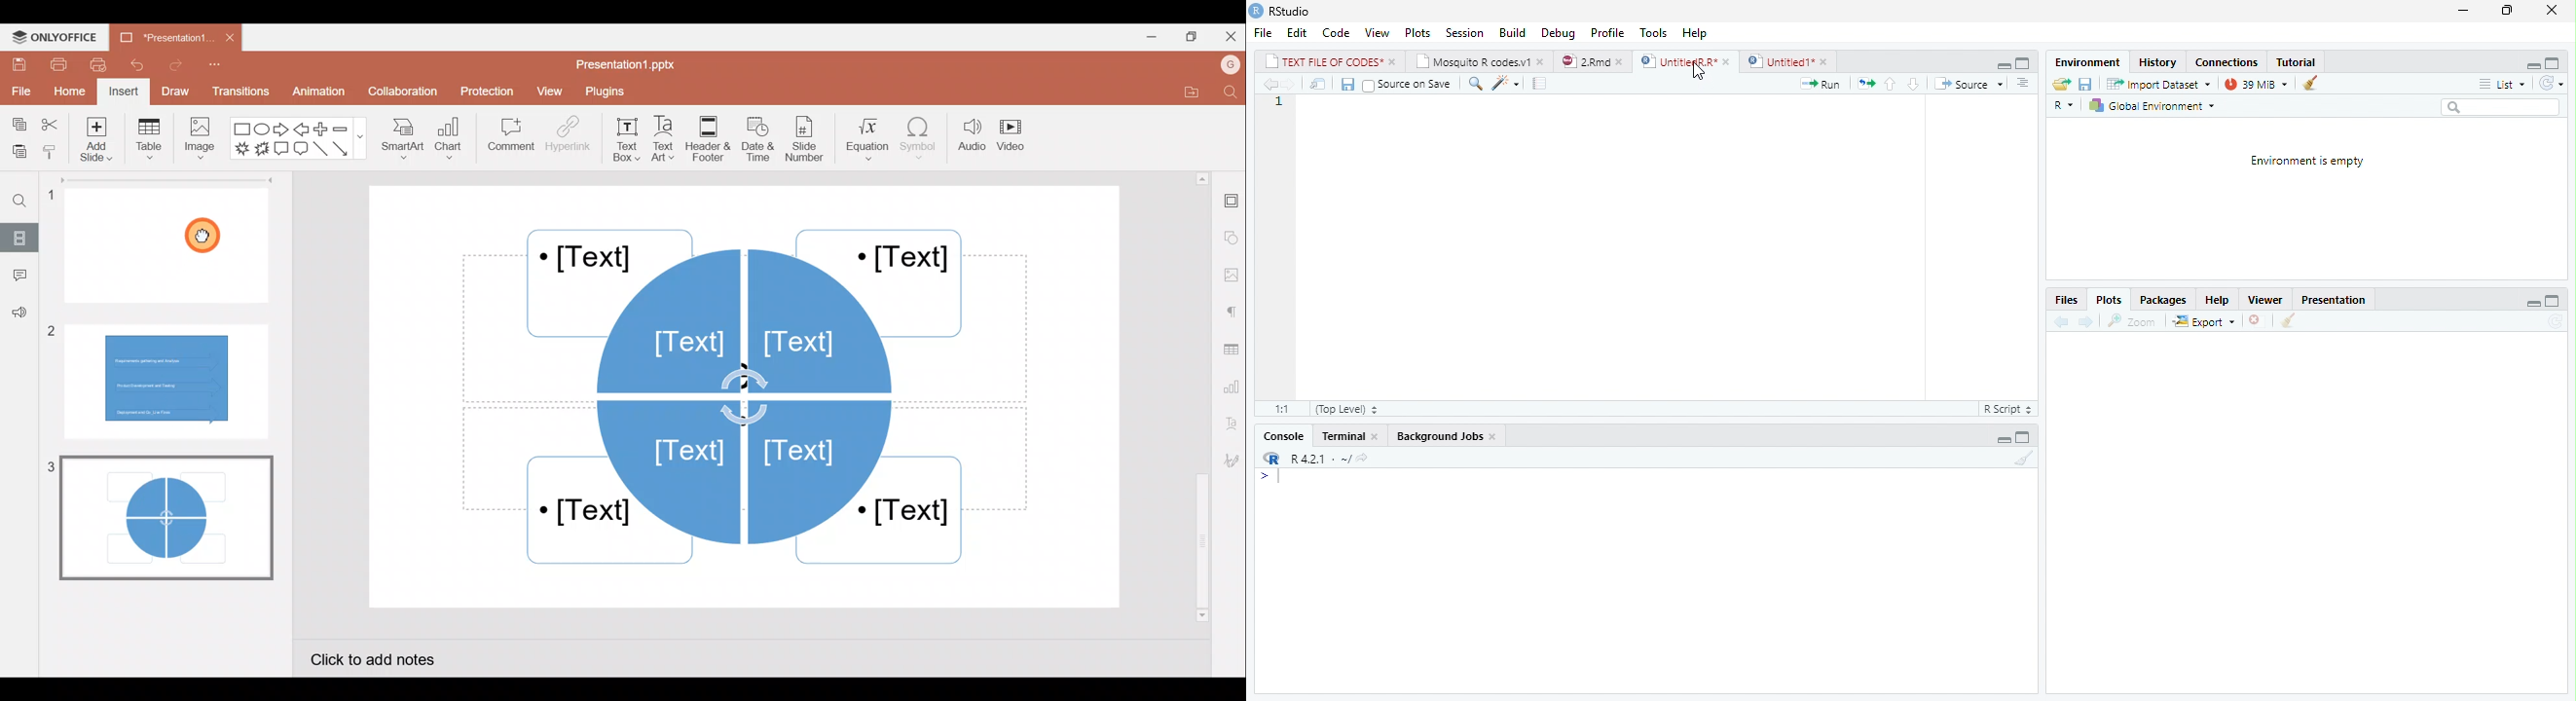 Image resolution: width=2576 pixels, height=728 pixels. What do you see at coordinates (2256, 82) in the screenshot?
I see `39MiB` at bounding box center [2256, 82].